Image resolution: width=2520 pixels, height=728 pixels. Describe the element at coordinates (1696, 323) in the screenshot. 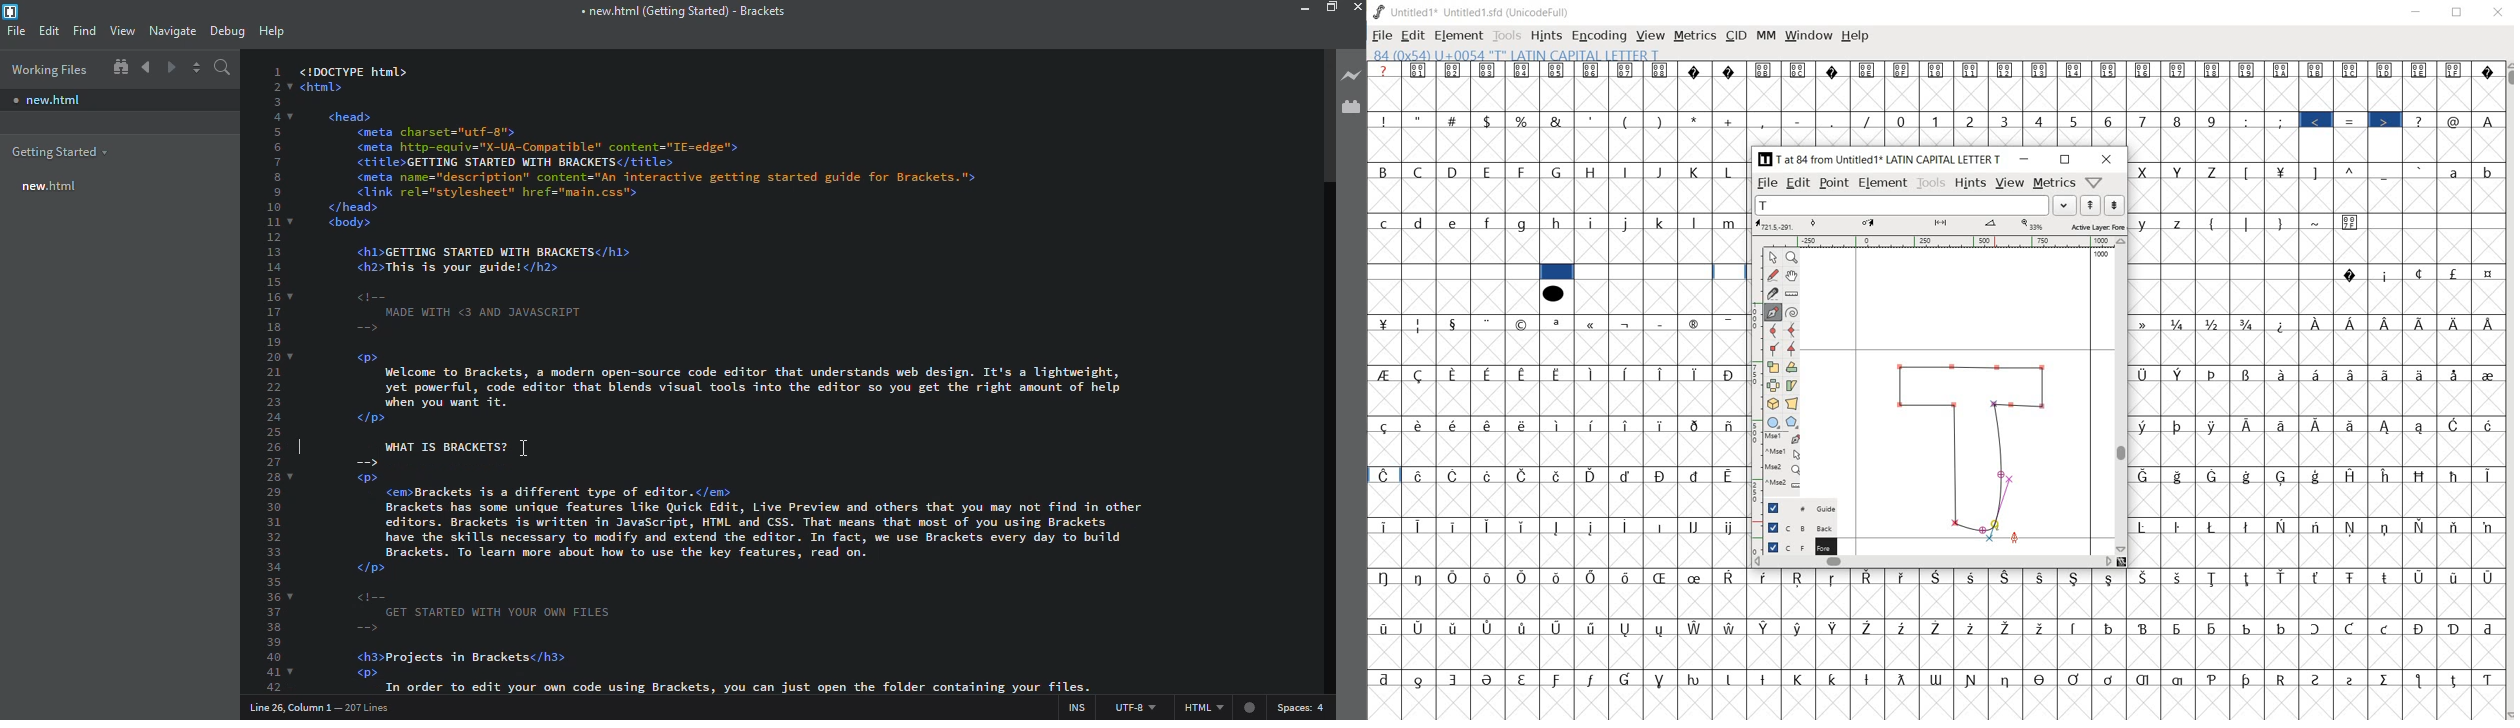

I see `Symbol` at that location.